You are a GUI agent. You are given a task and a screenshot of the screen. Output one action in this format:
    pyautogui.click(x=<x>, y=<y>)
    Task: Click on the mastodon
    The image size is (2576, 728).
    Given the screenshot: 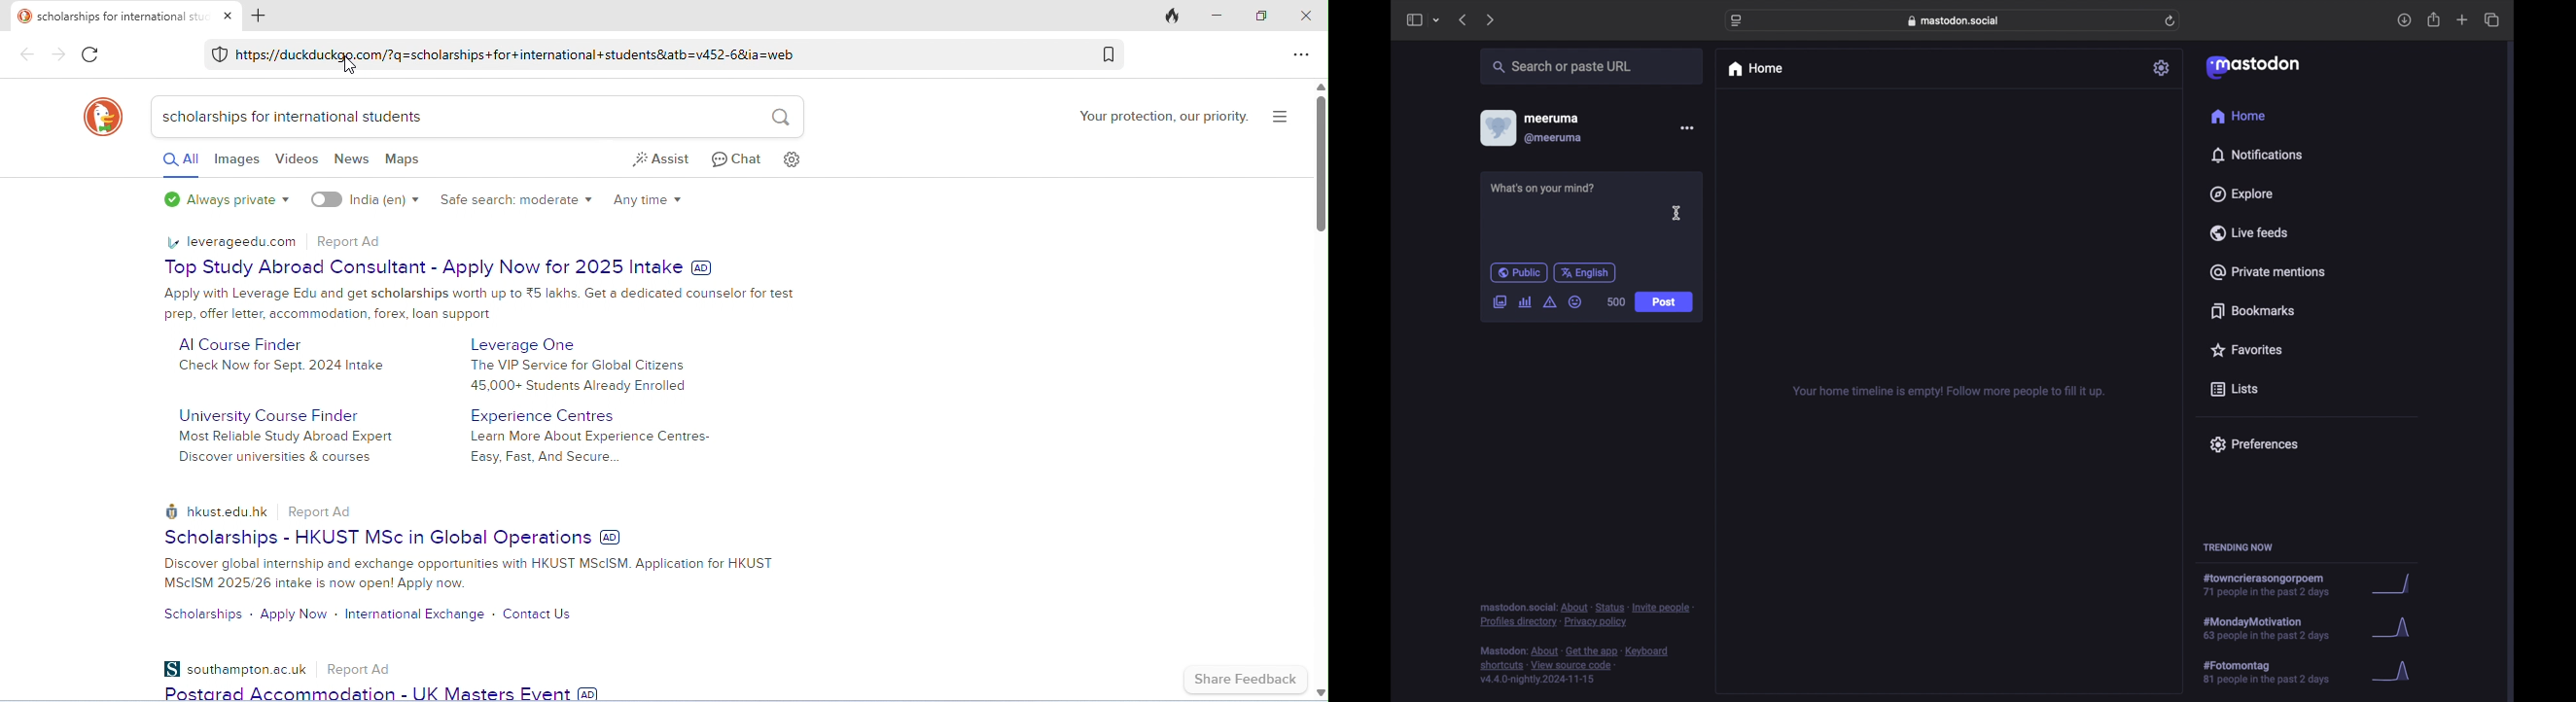 What is the action you would take?
    pyautogui.click(x=2253, y=68)
    